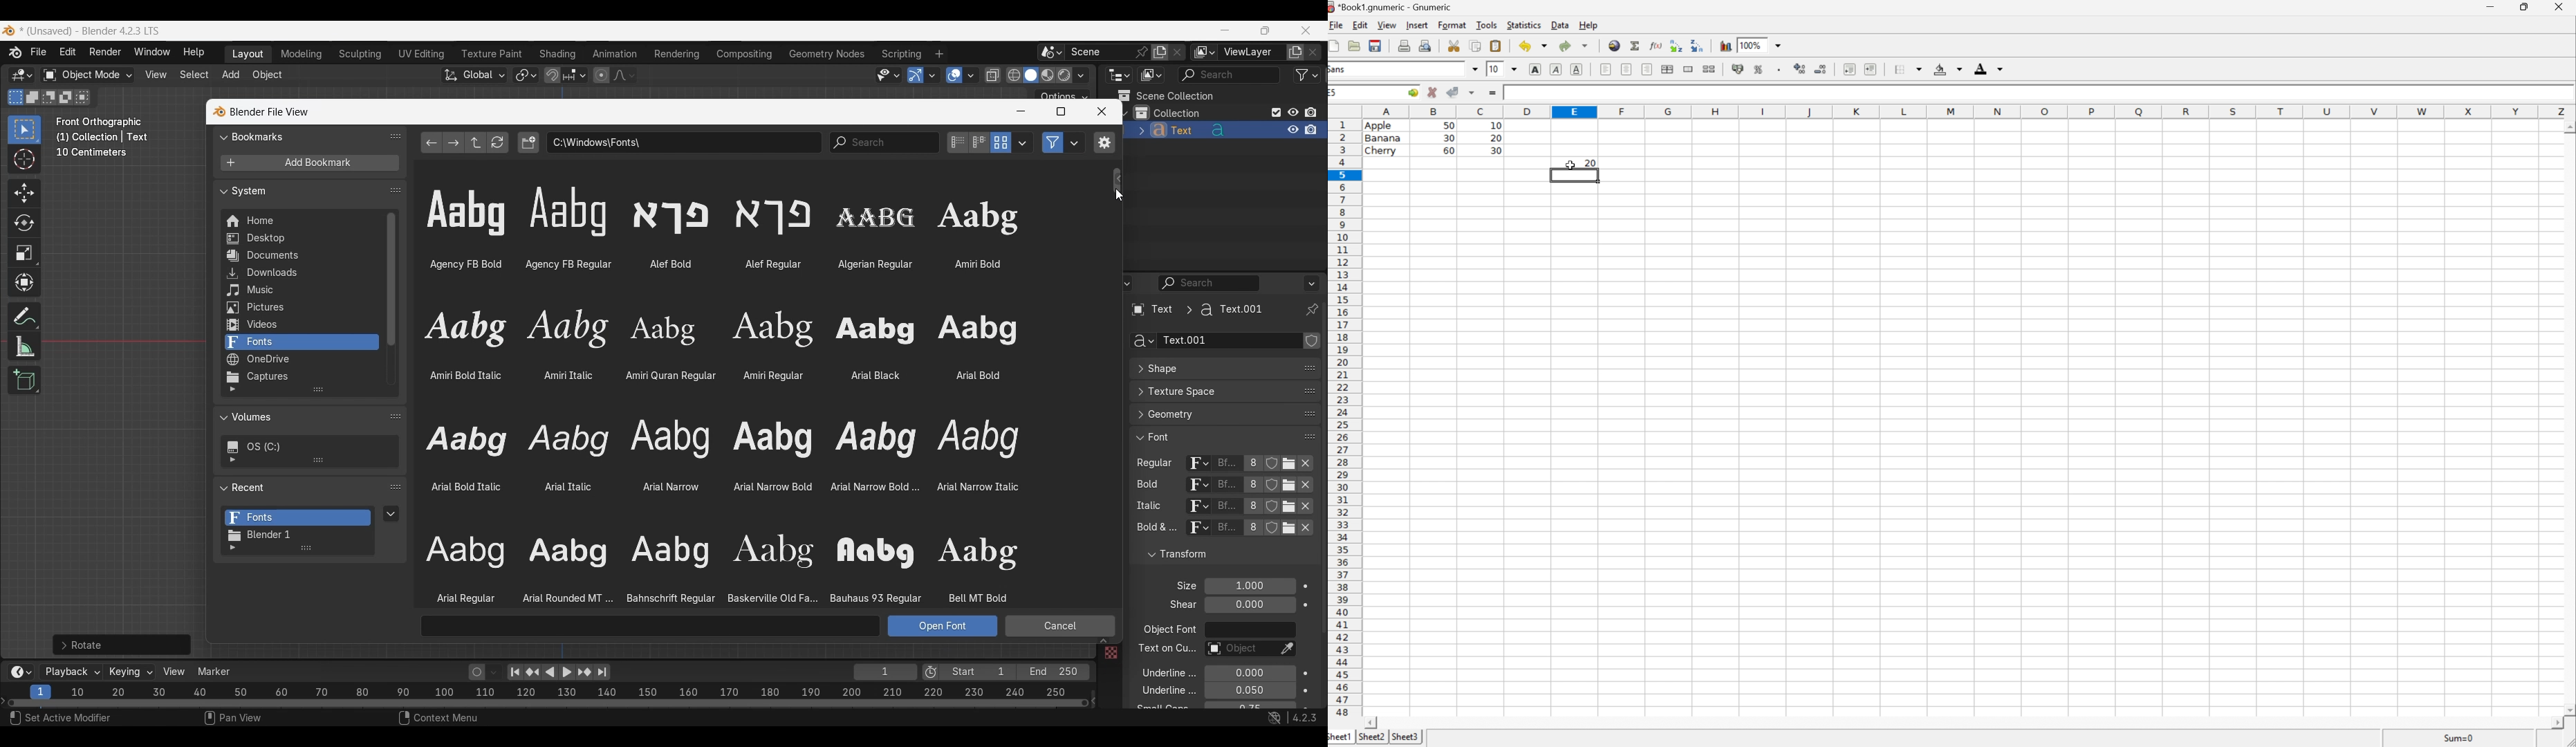 This screenshot has width=2576, height=756. Describe the element at coordinates (1292, 112) in the screenshot. I see `Hide in viewport` at that location.